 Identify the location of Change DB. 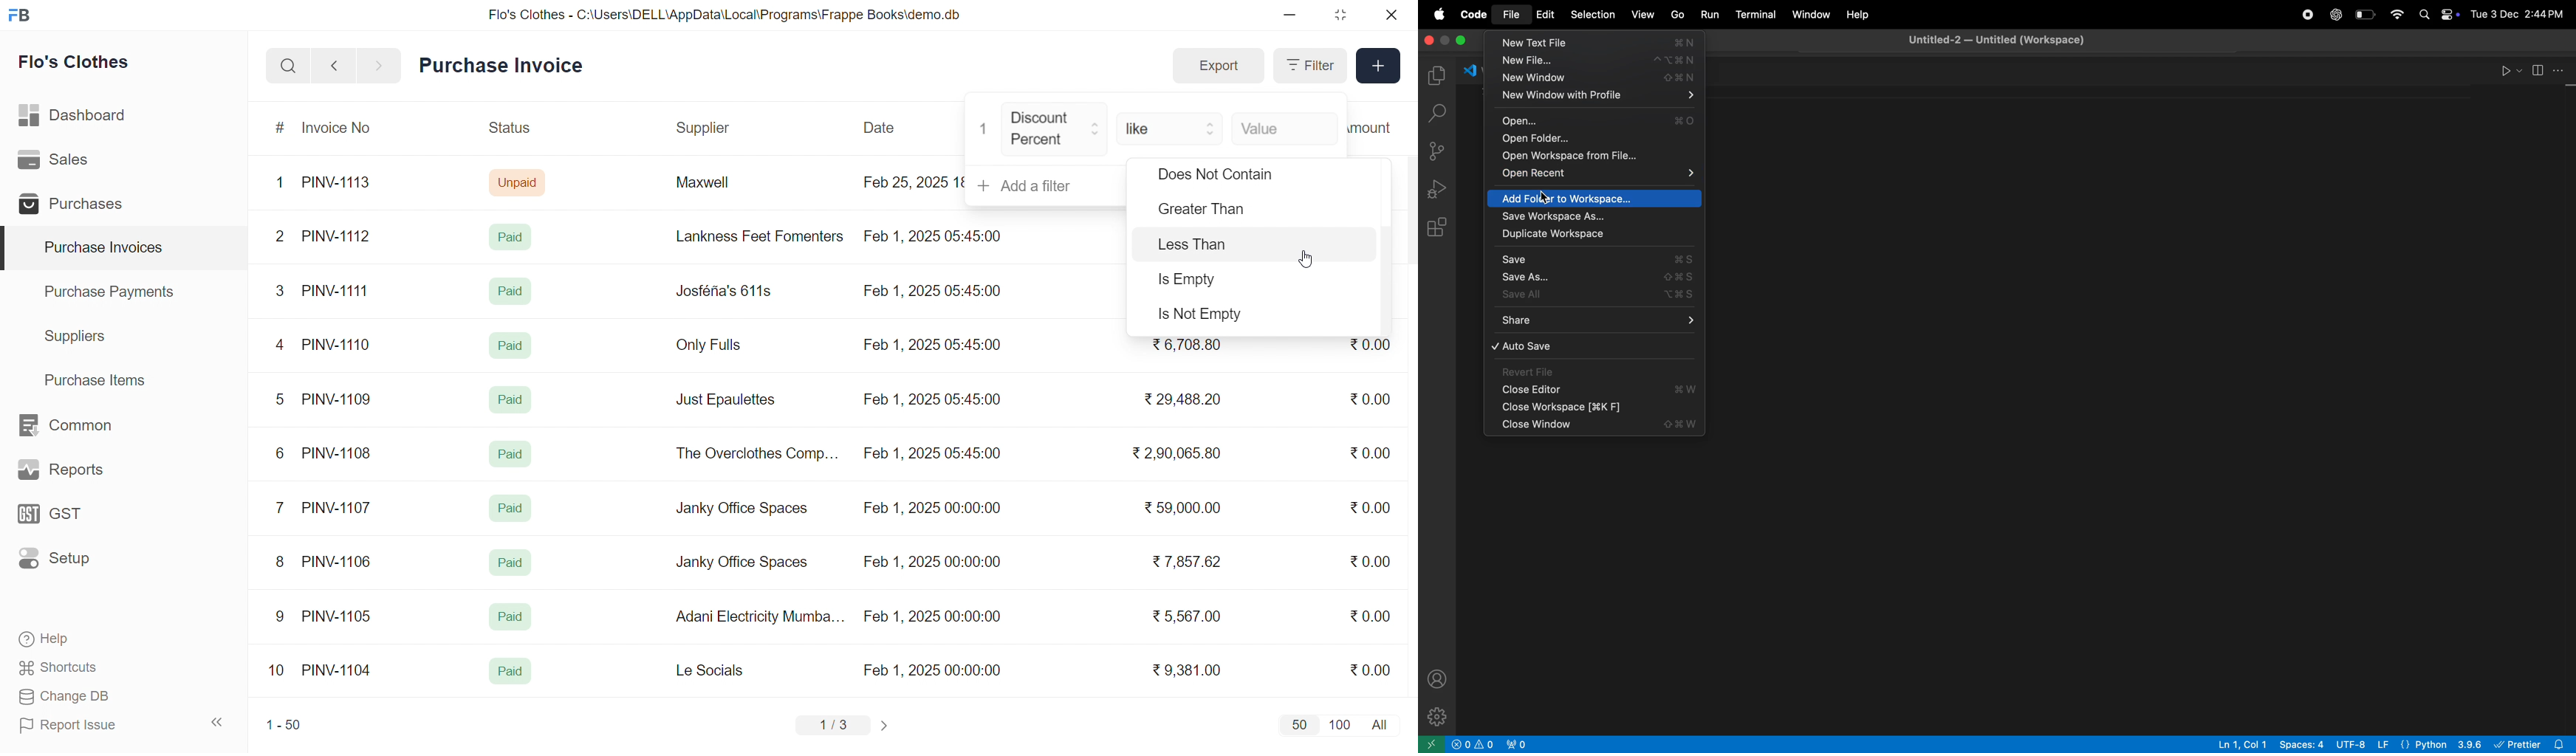
(93, 697).